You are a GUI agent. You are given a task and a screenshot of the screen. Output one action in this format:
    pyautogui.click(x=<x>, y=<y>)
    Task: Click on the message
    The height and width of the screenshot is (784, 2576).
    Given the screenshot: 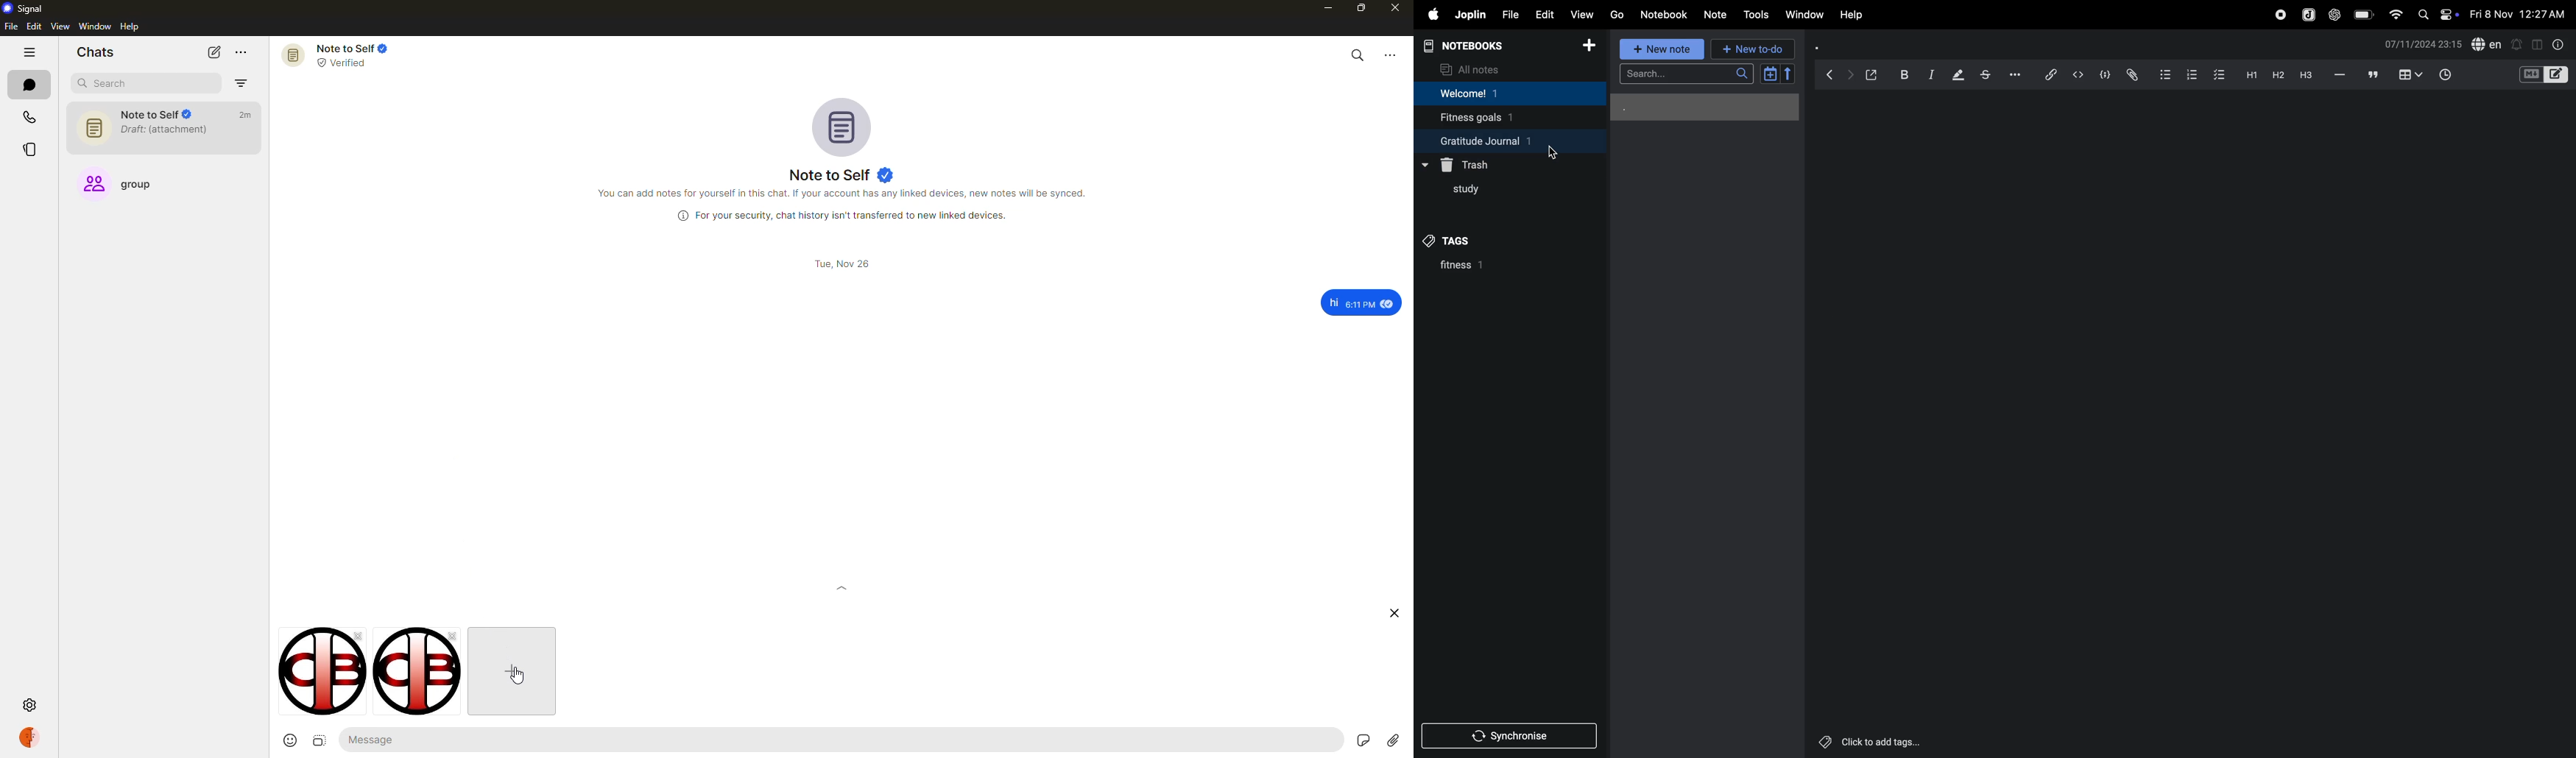 What is the action you would take?
    pyautogui.click(x=1361, y=302)
    